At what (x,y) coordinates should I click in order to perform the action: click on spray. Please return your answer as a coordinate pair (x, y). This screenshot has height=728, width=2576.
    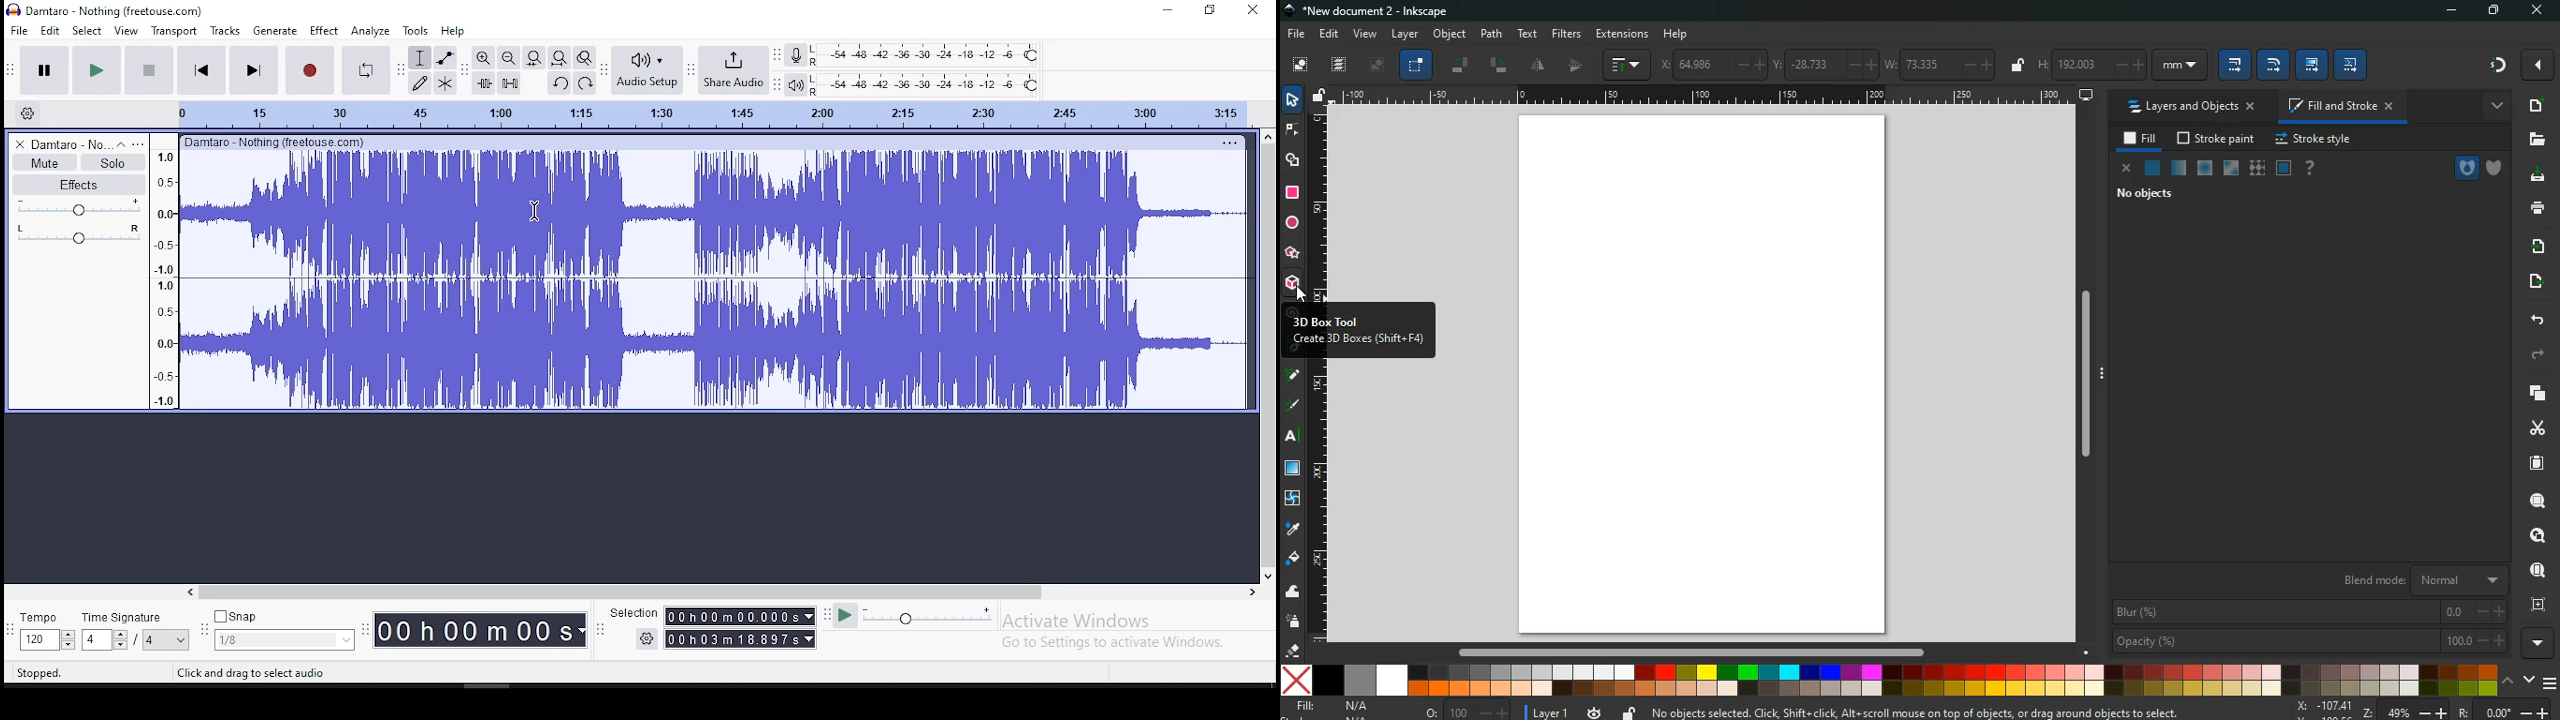
    Looking at the image, I should click on (1293, 621).